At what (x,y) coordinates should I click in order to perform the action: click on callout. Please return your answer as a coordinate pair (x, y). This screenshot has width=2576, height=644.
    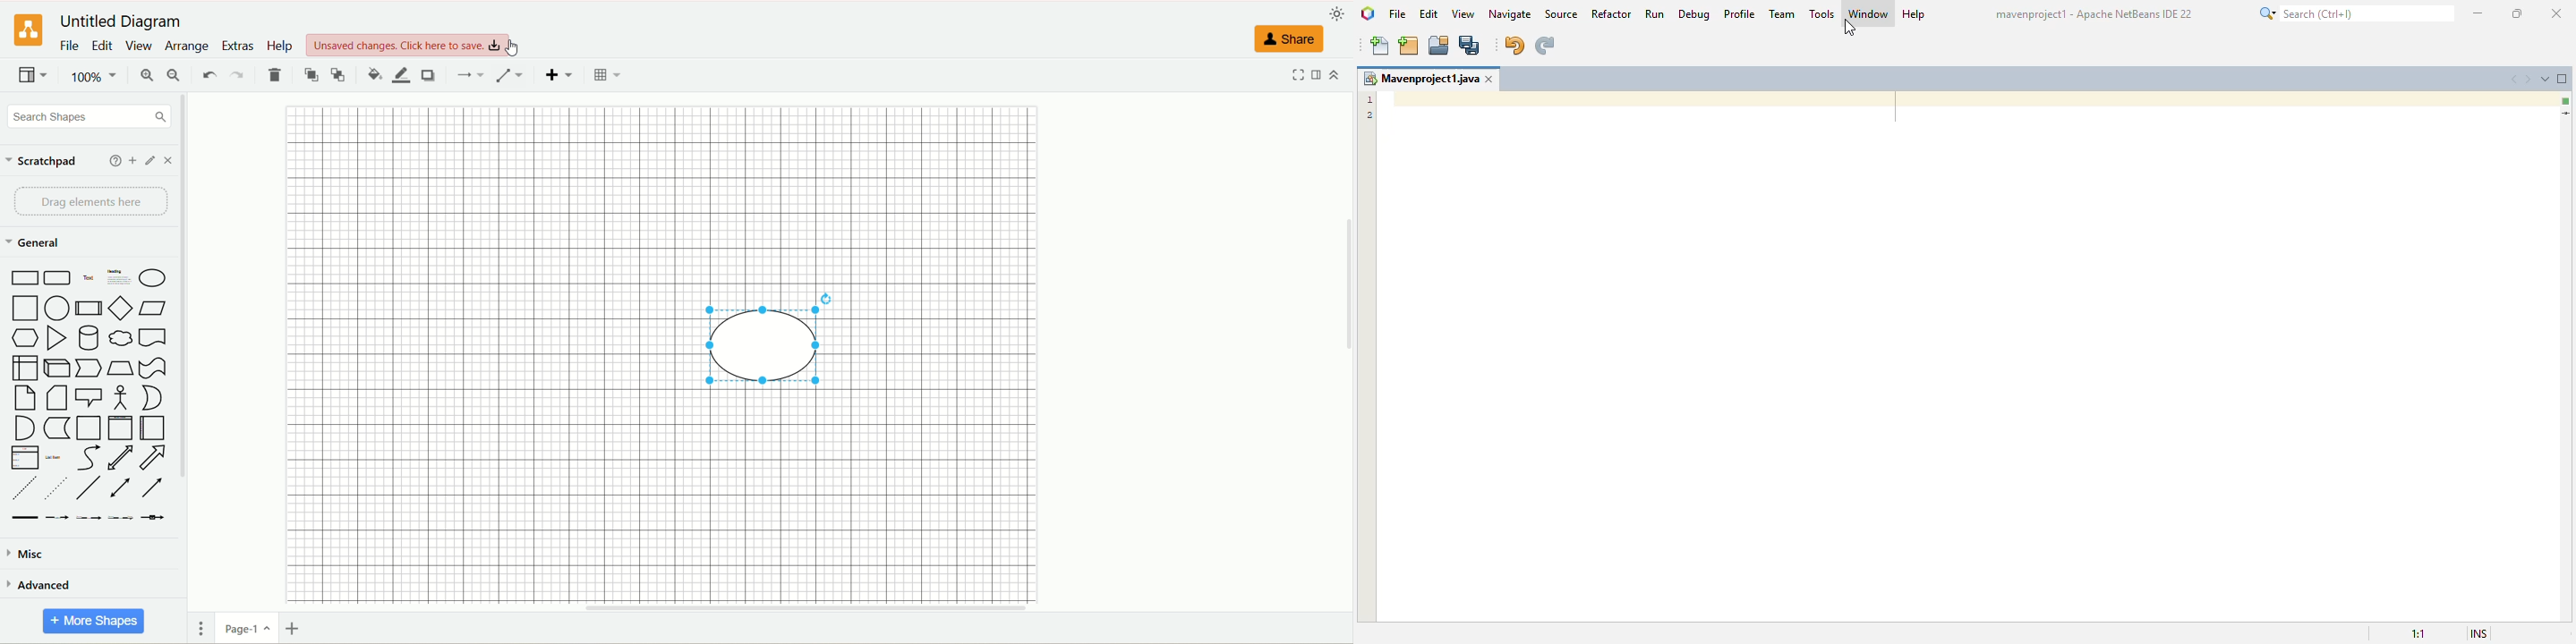
    Looking at the image, I should click on (87, 397).